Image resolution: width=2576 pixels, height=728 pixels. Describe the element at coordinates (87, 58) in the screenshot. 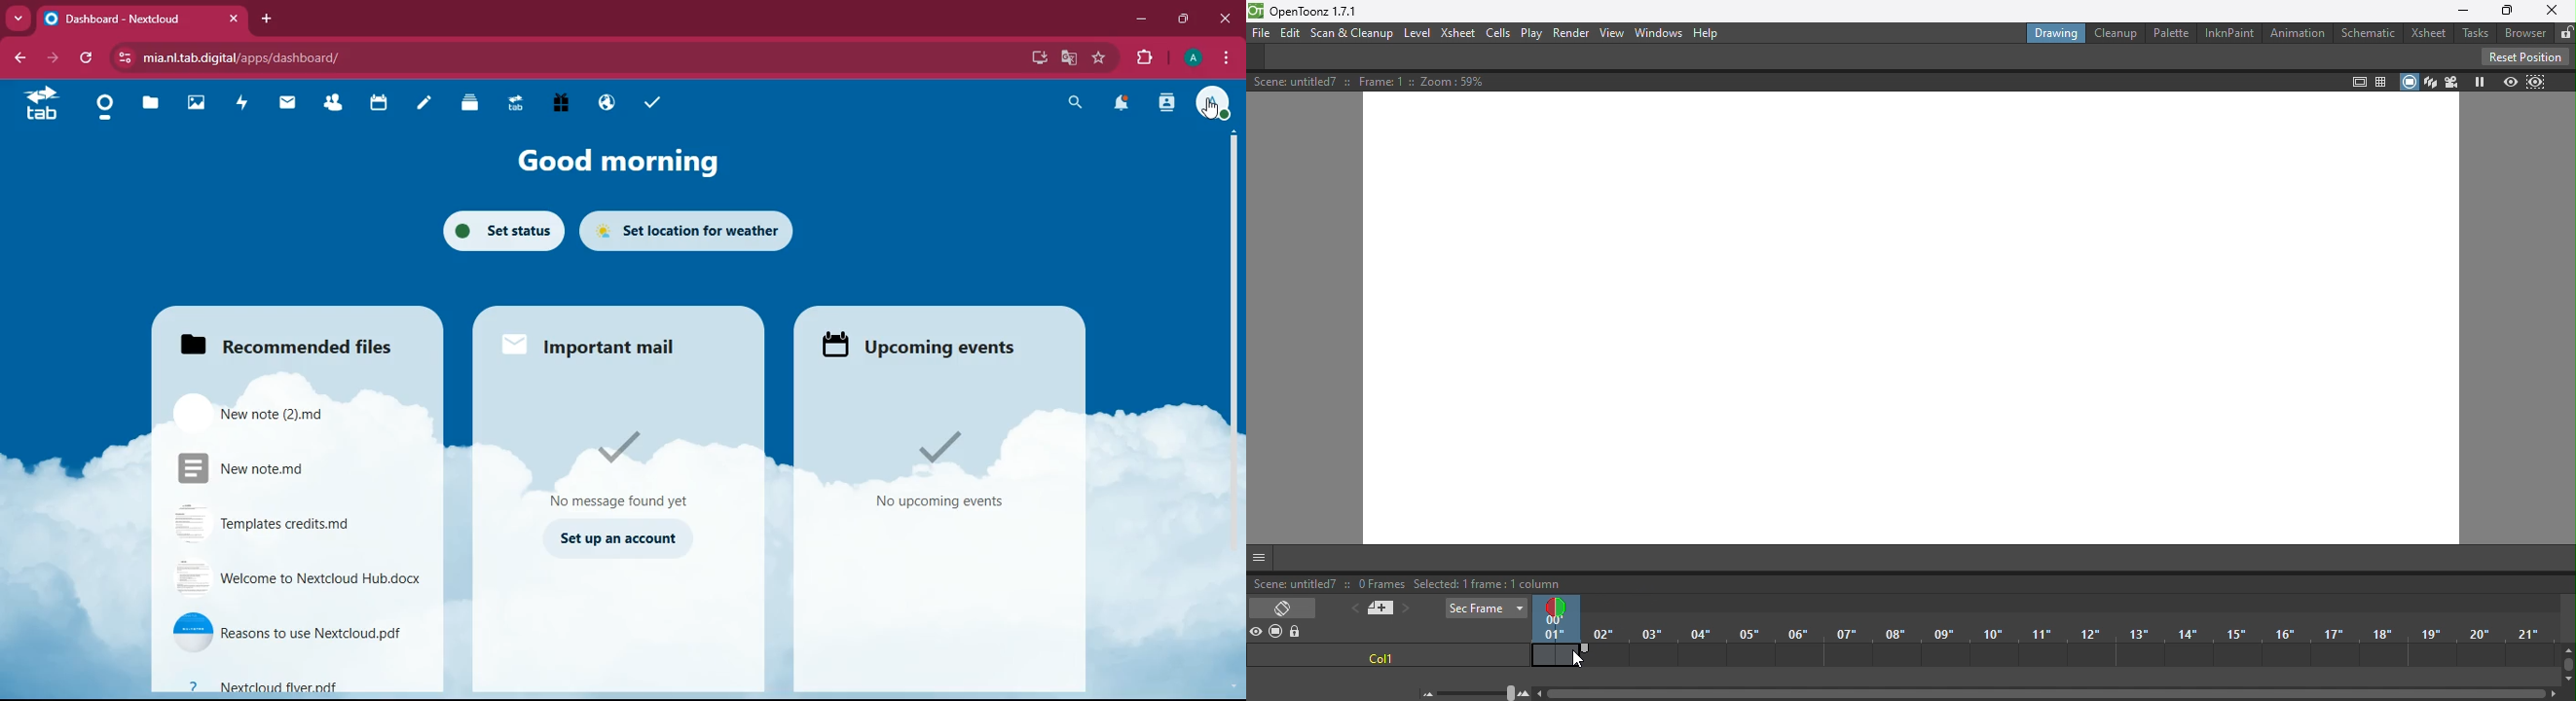

I see `refresh` at that location.